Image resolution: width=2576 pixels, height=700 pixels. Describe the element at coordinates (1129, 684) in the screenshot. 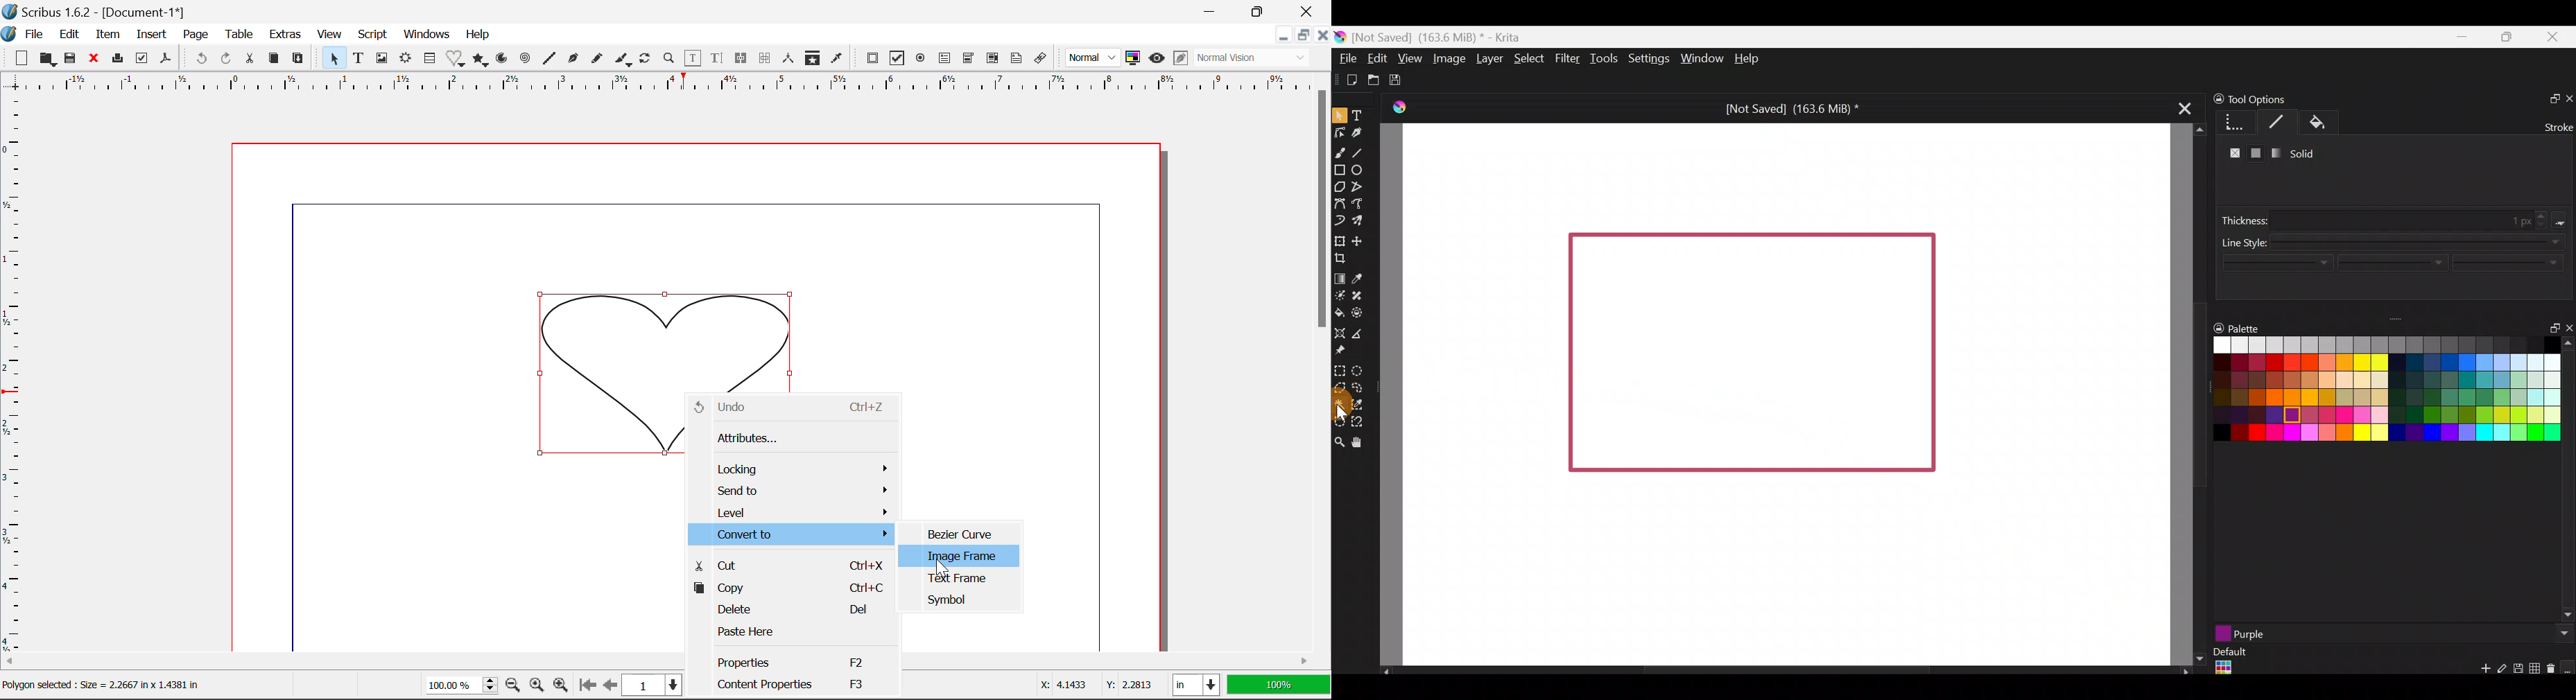

I see `Y: 2.2813` at that location.